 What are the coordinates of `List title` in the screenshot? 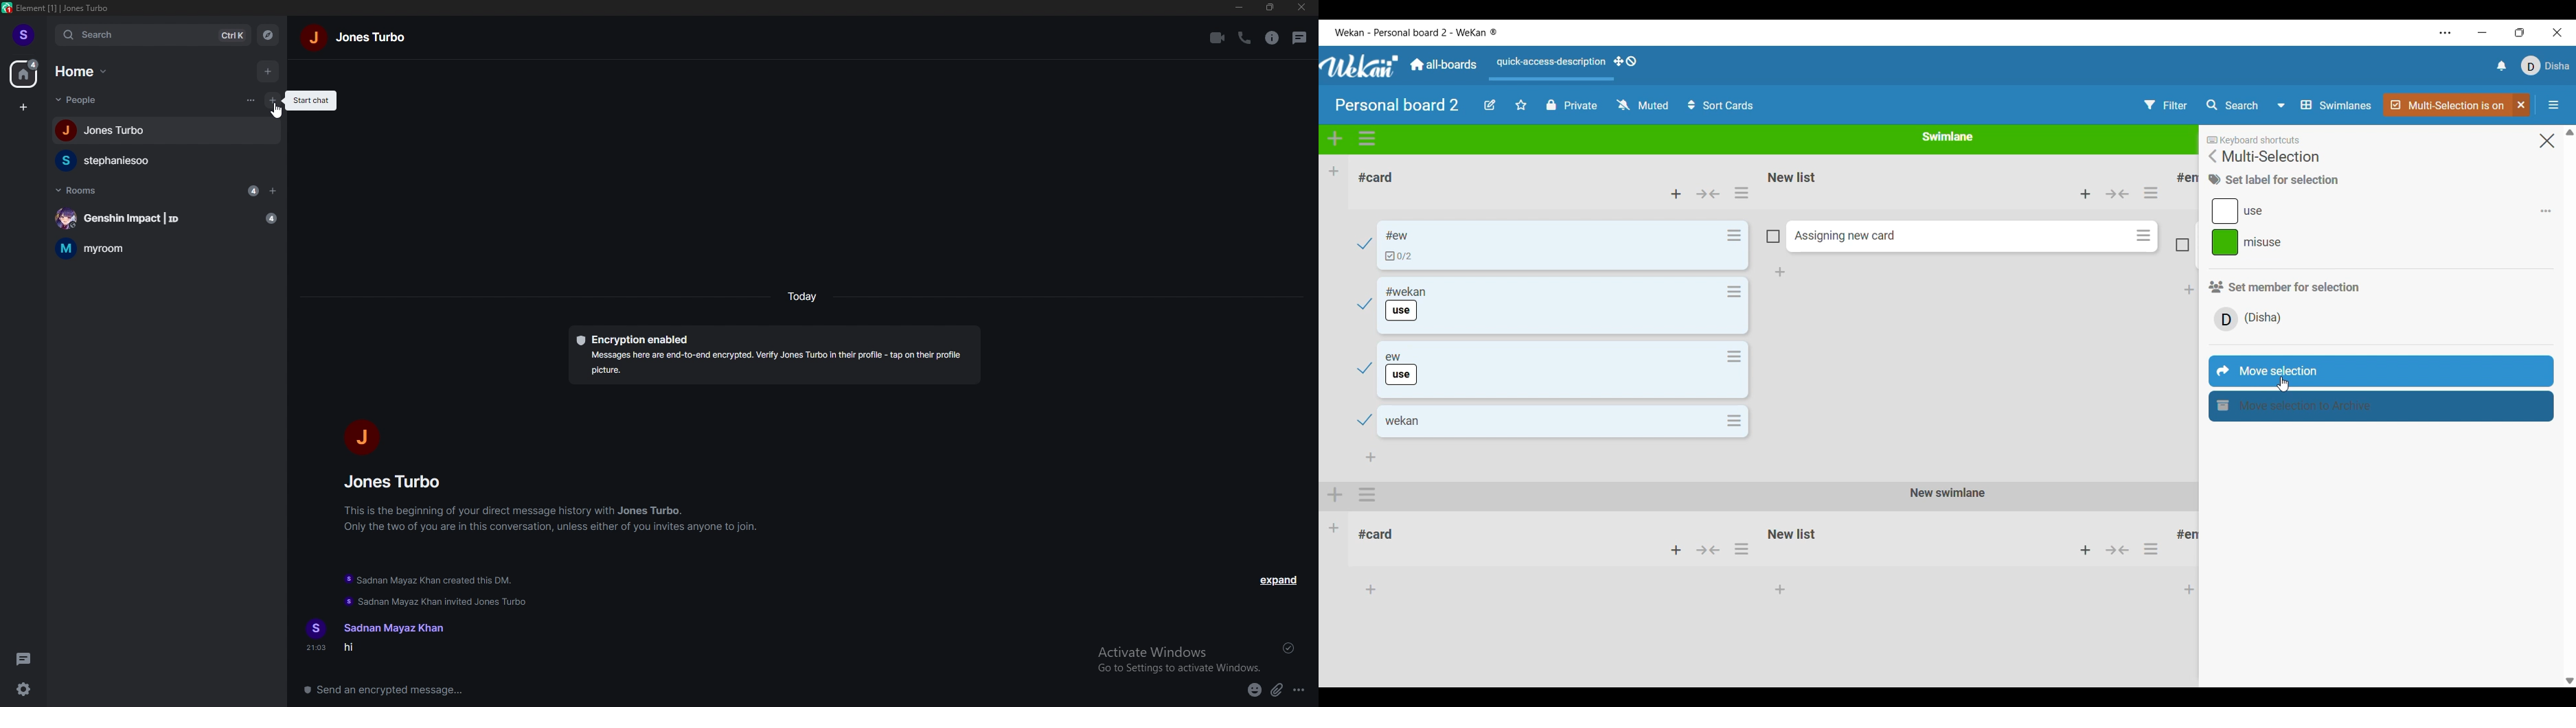 It's located at (2188, 178).